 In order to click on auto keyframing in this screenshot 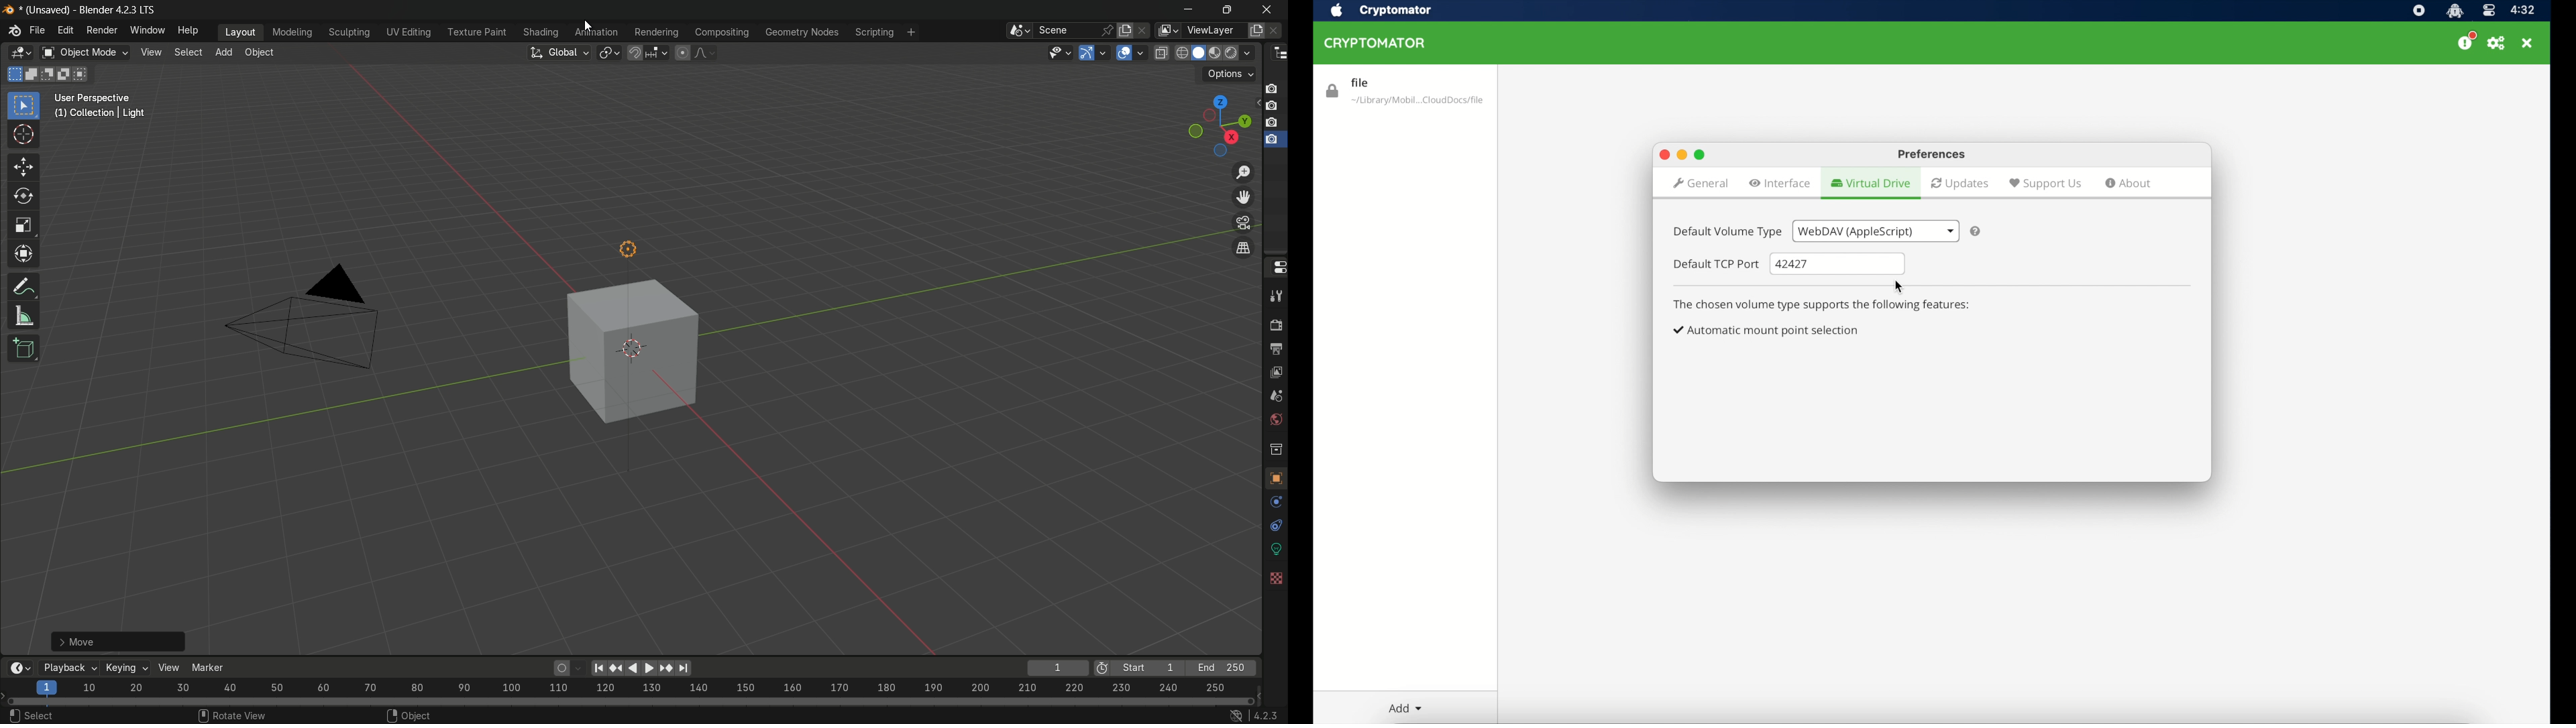, I will do `click(568, 668)`.